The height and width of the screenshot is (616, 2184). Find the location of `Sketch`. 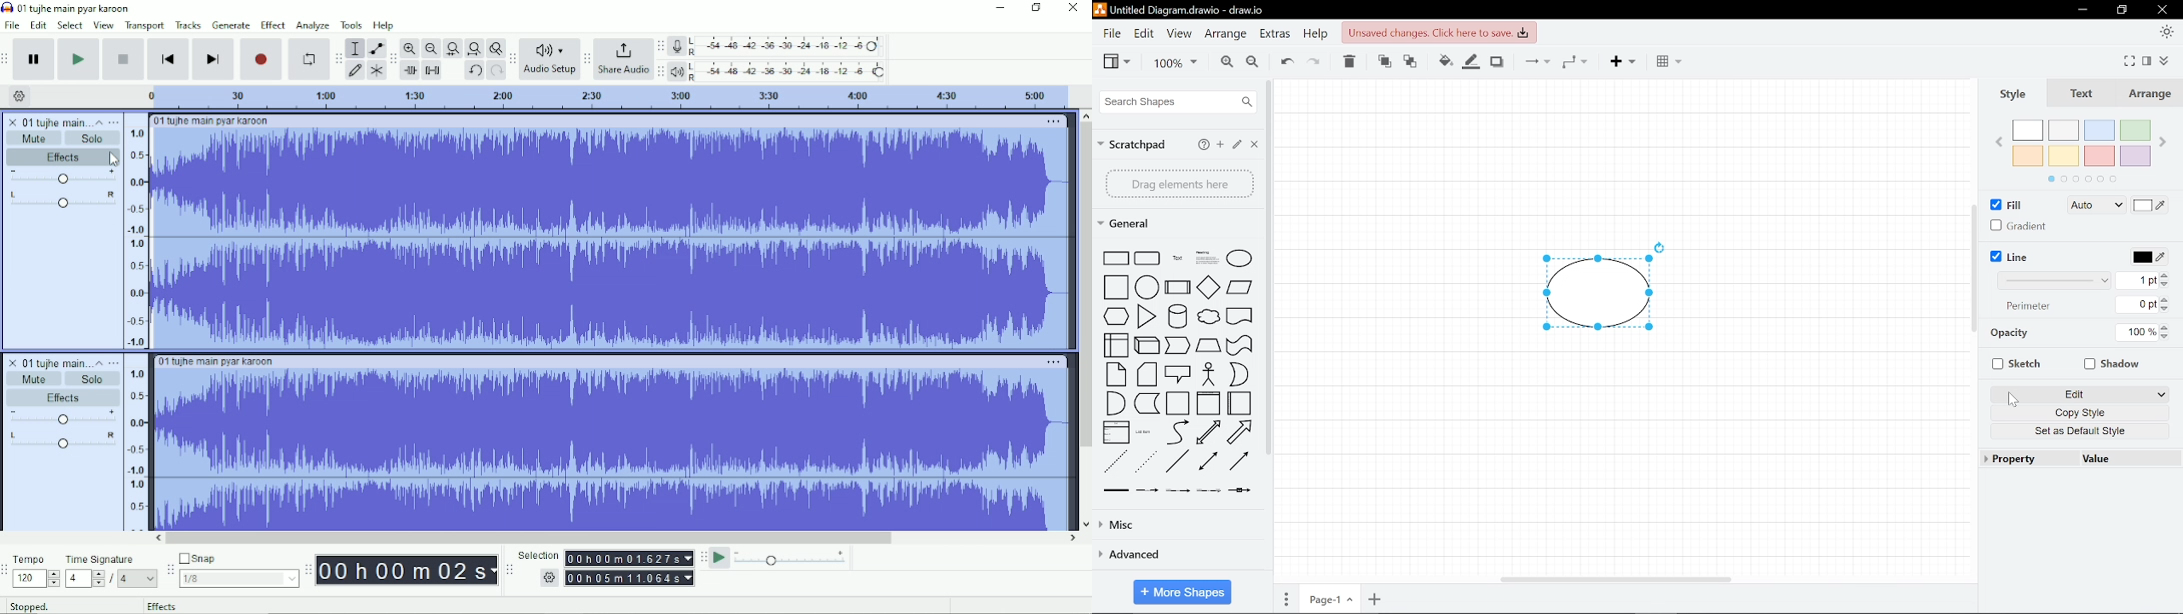

Sketch is located at coordinates (2014, 363).